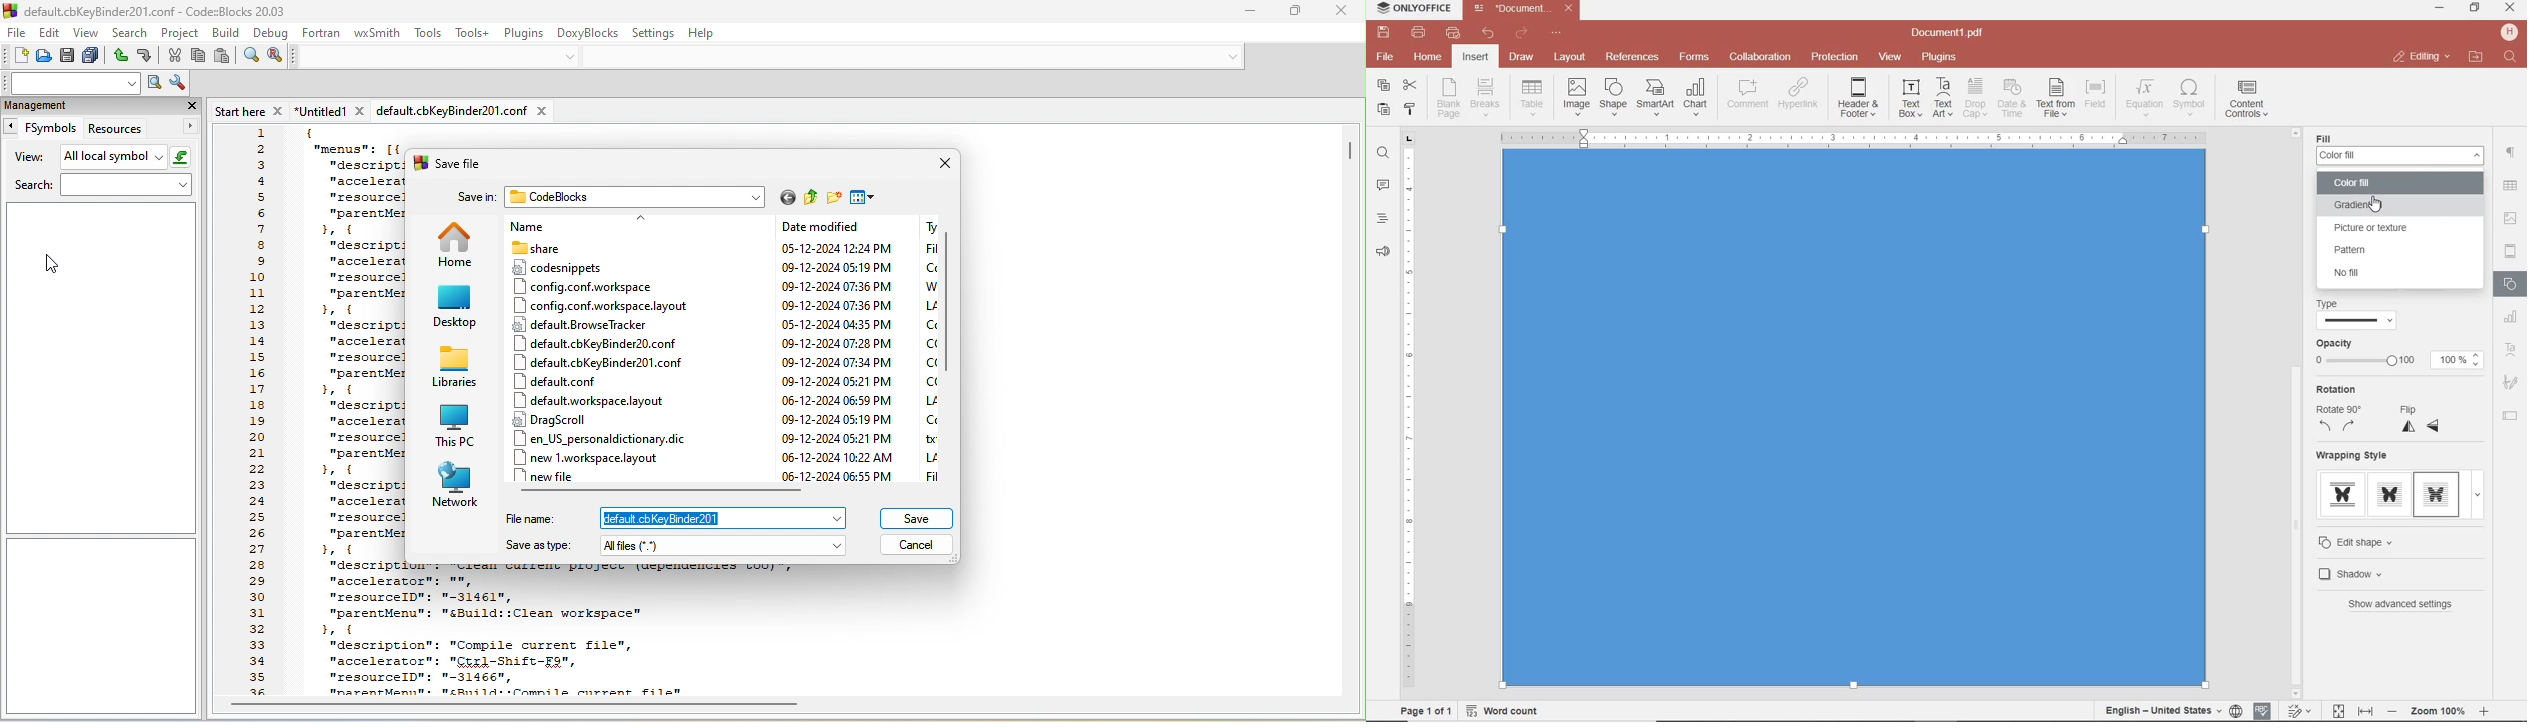 The width and height of the screenshot is (2548, 728). I want to click on settings, so click(652, 31).